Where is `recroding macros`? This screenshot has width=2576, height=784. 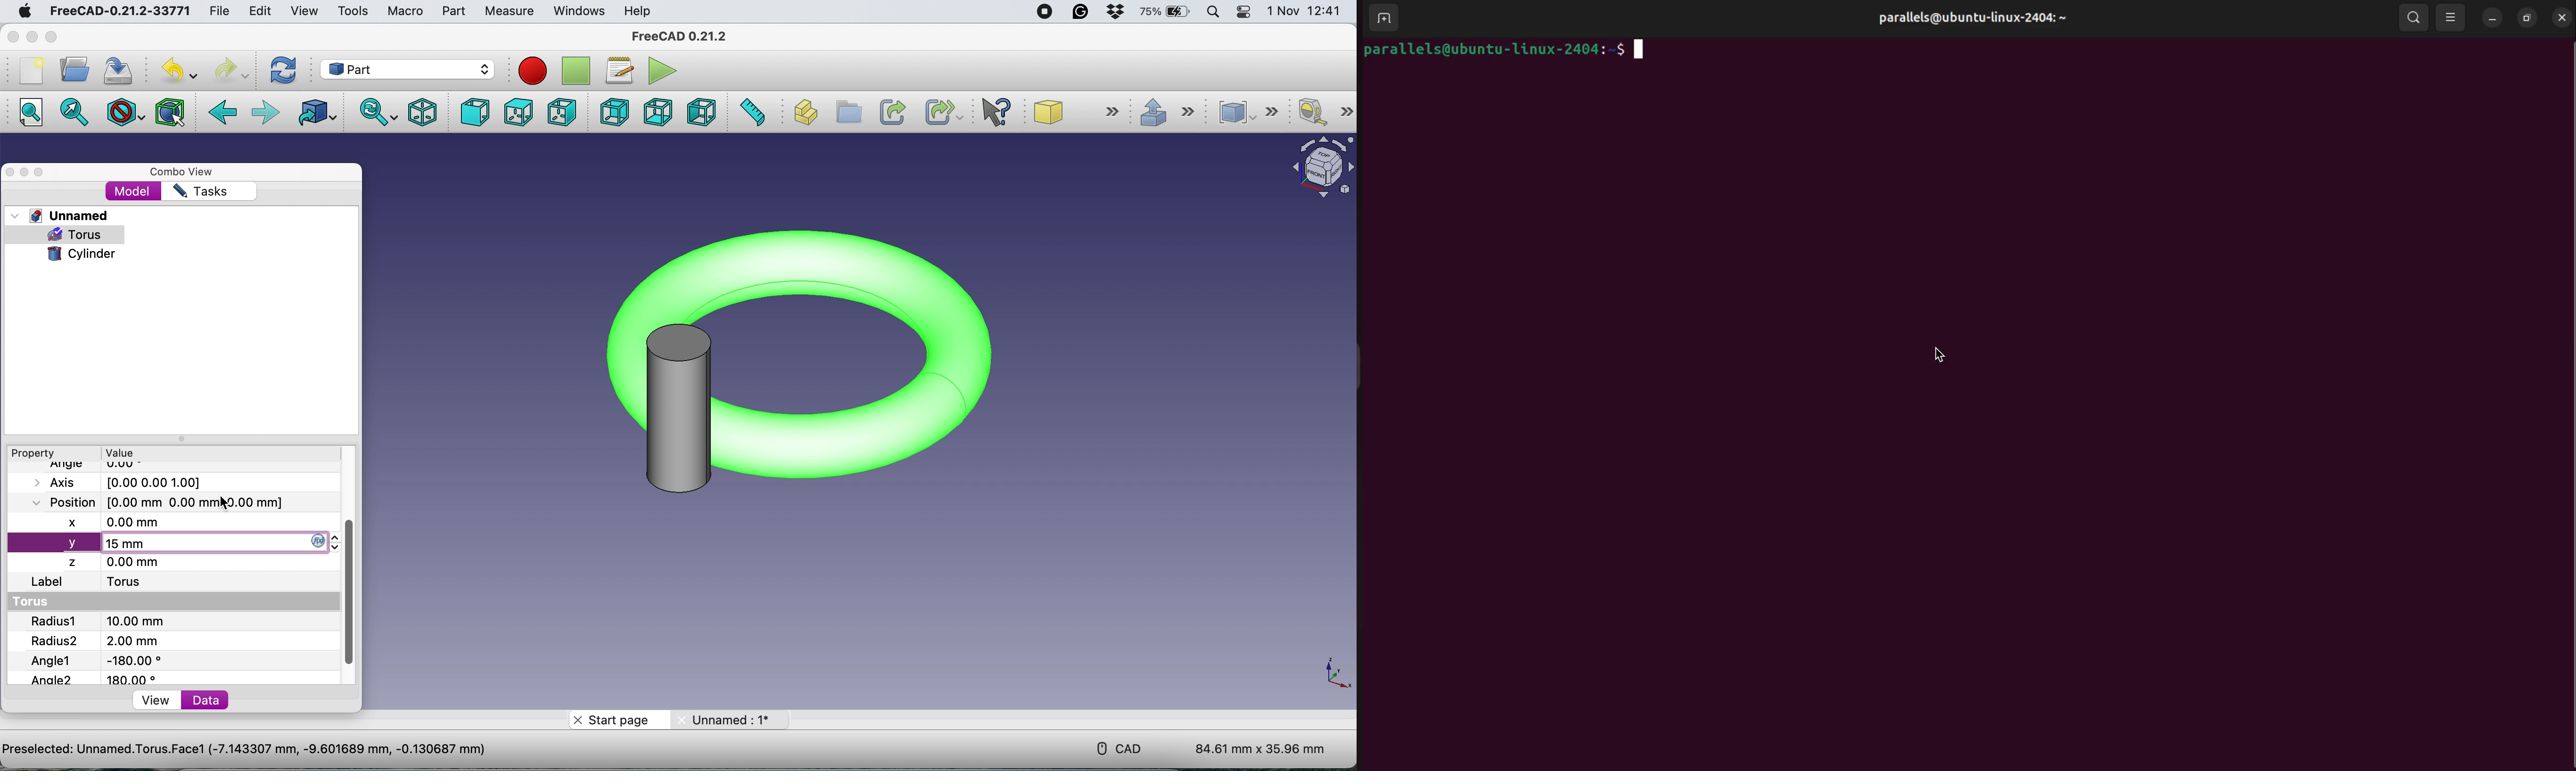 recroding macros is located at coordinates (528, 71).